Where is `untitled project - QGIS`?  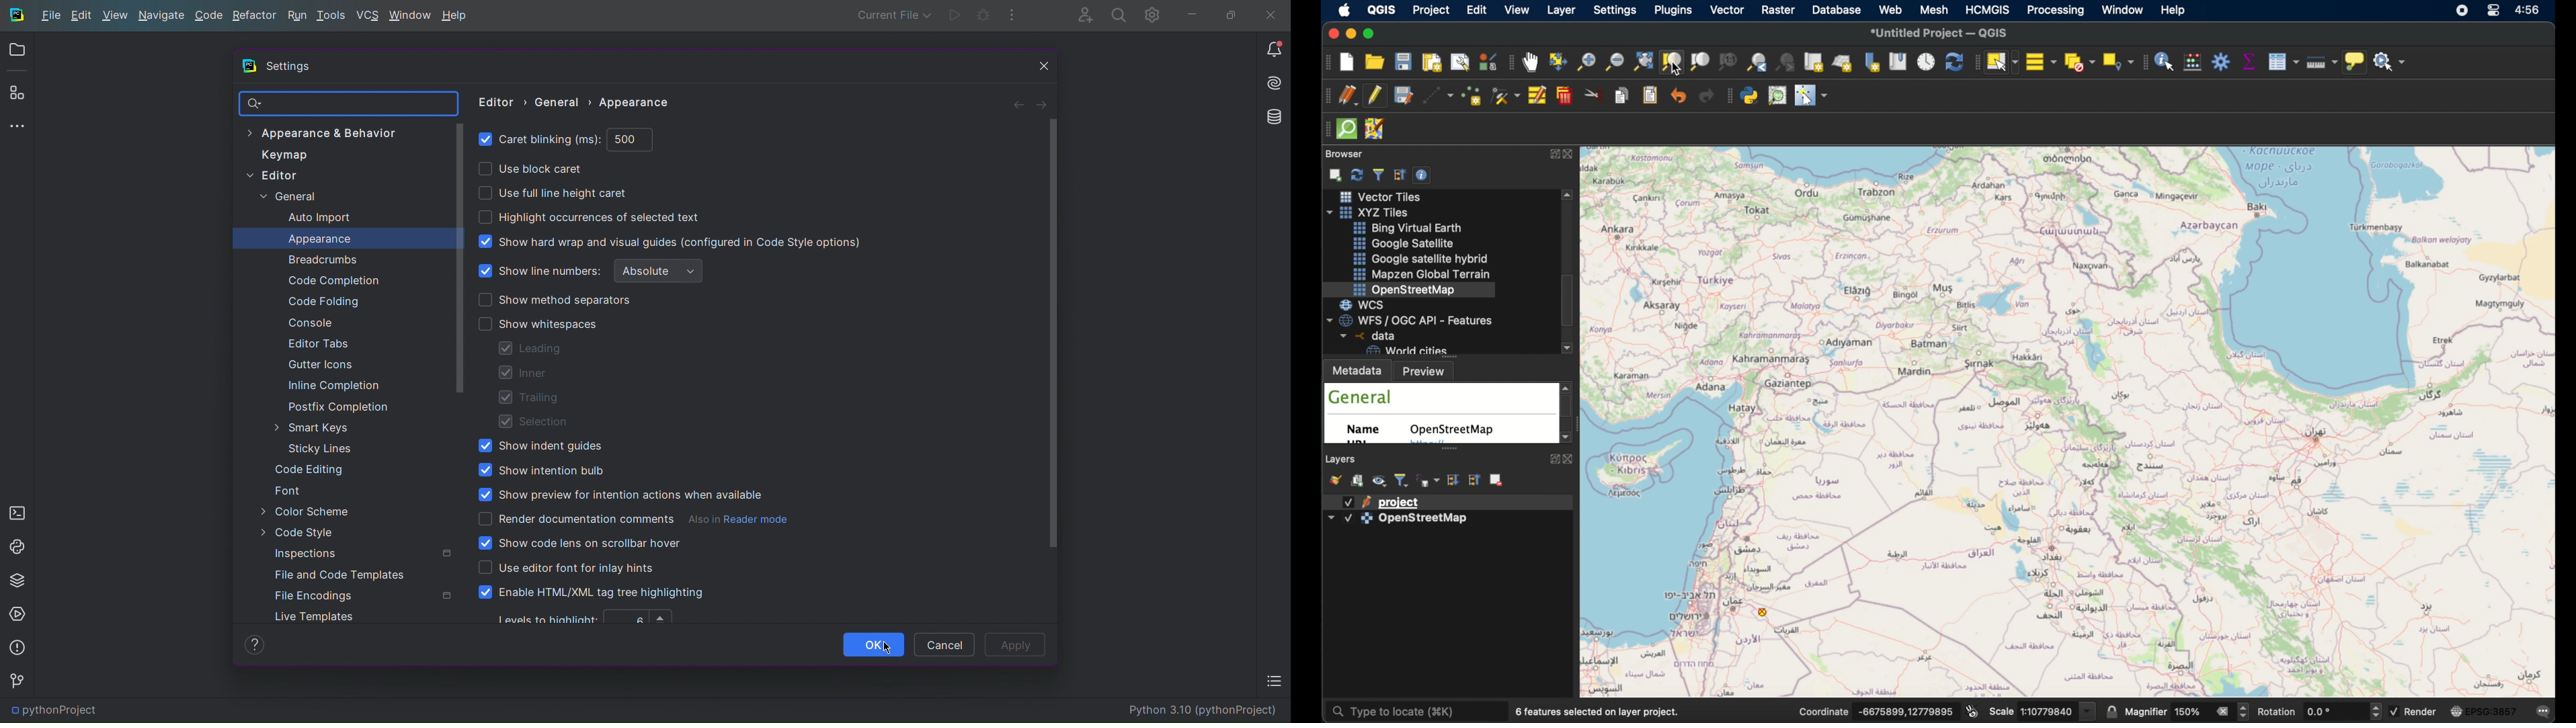
untitled project - QGIS is located at coordinates (1940, 31).